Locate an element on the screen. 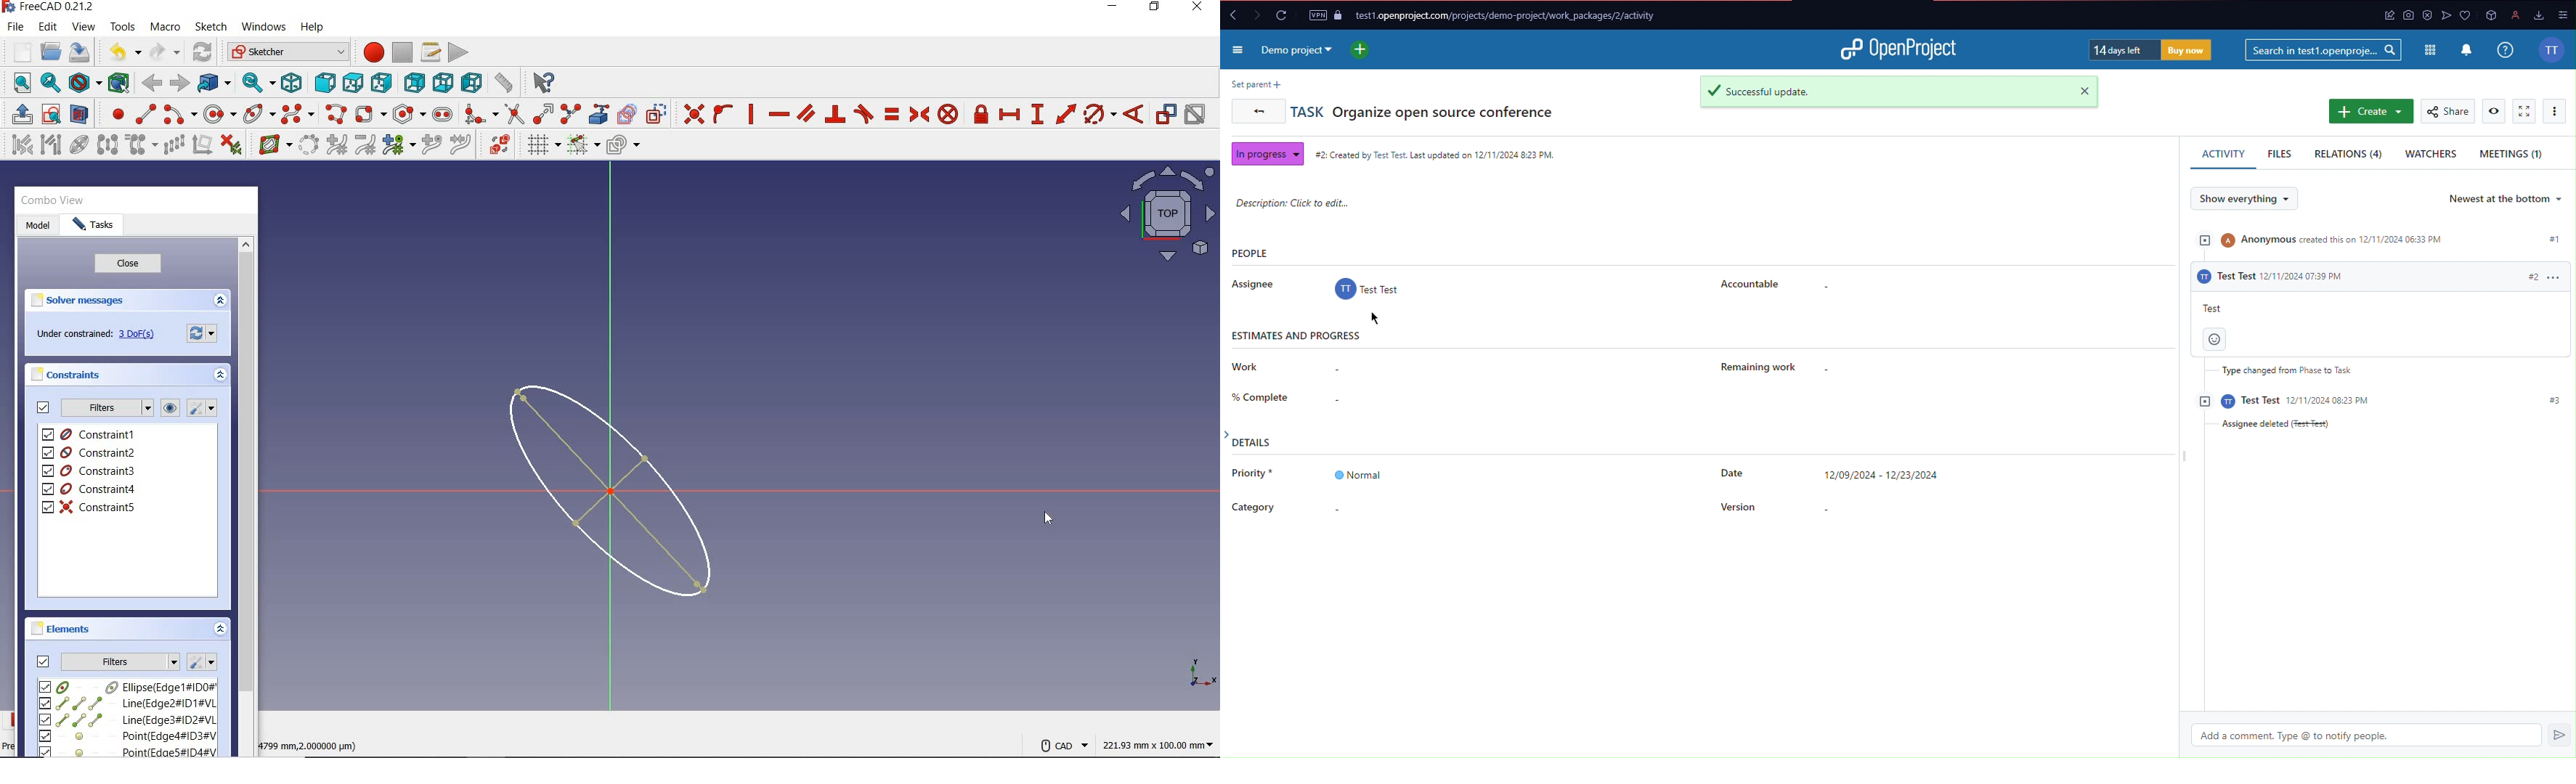  windows is located at coordinates (262, 28).